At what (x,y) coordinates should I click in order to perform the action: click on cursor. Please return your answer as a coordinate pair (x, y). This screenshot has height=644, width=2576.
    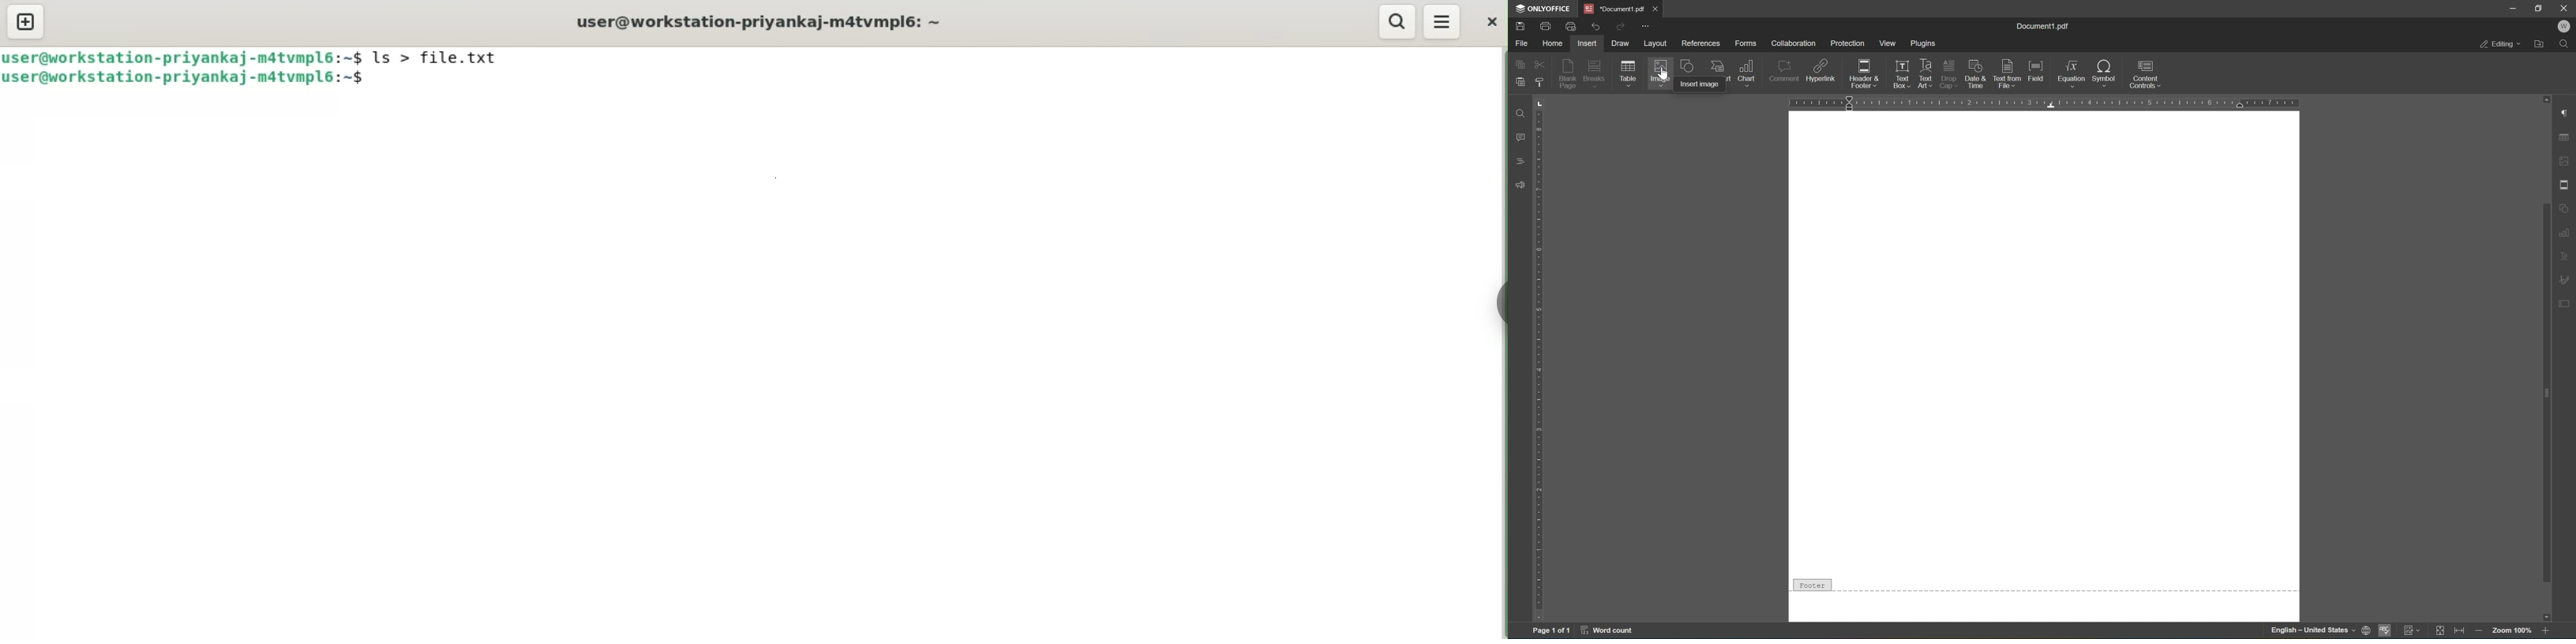
    Looking at the image, I should click on (1665, 70).